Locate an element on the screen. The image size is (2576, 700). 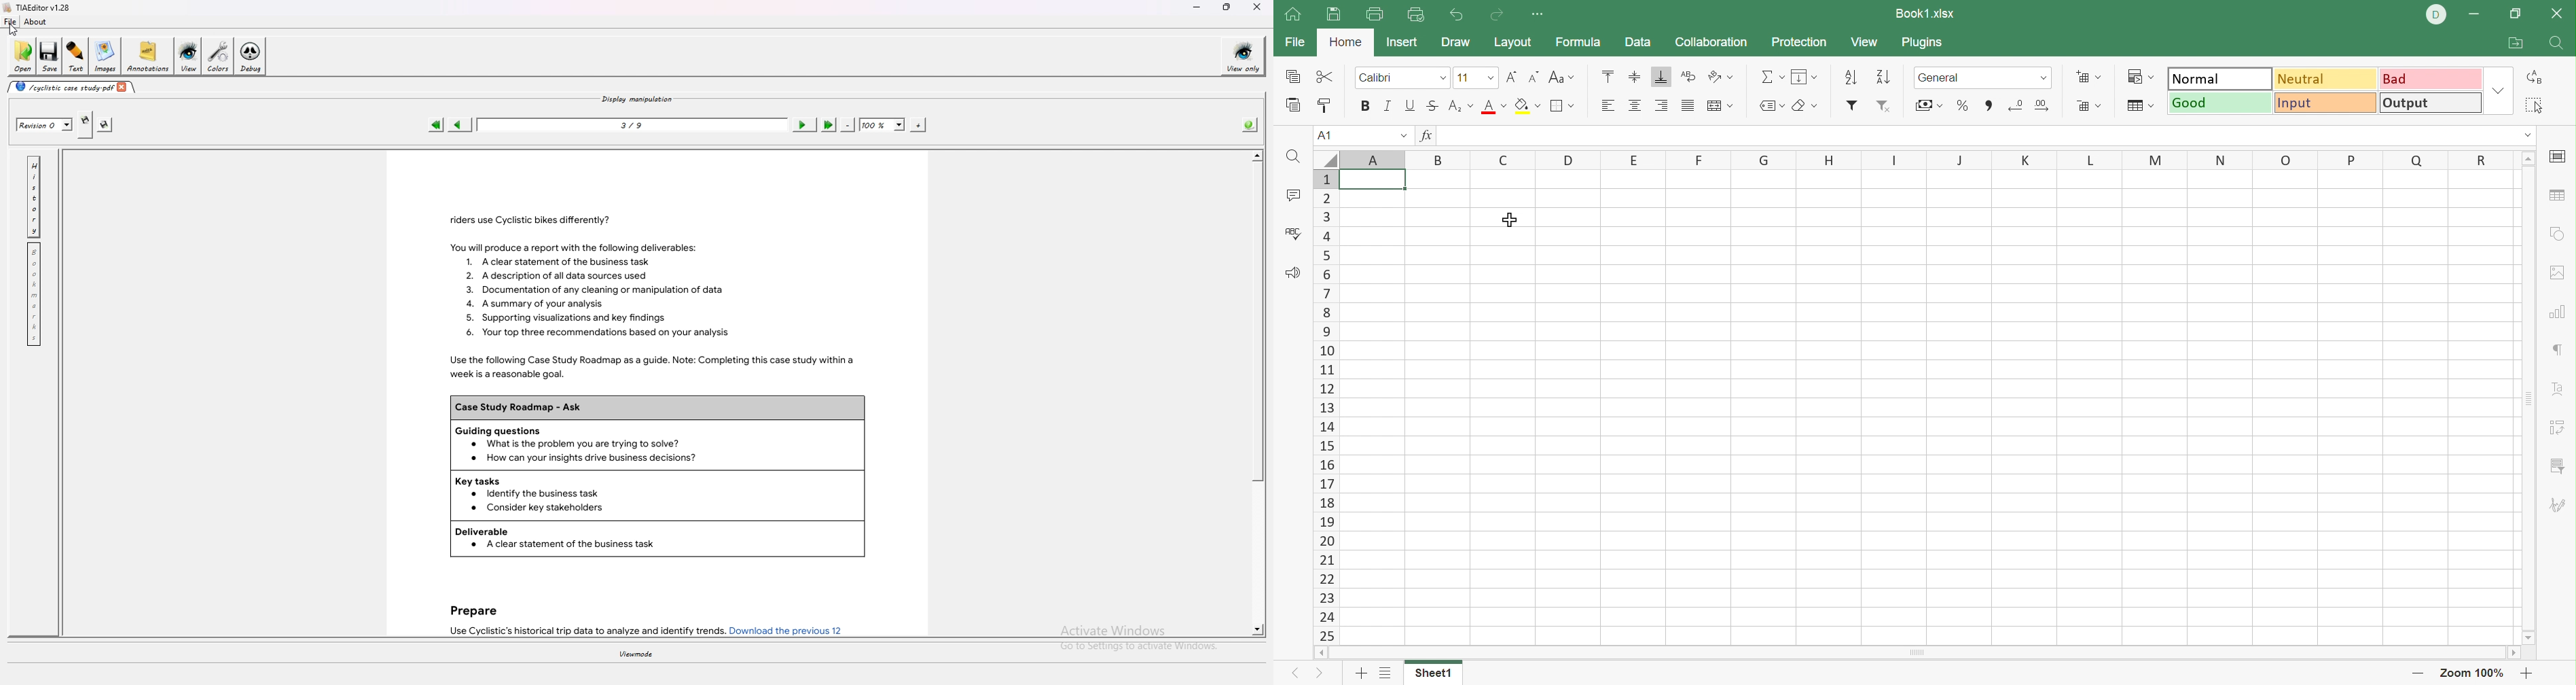
Fill color is located at coordinates (1528, 106).